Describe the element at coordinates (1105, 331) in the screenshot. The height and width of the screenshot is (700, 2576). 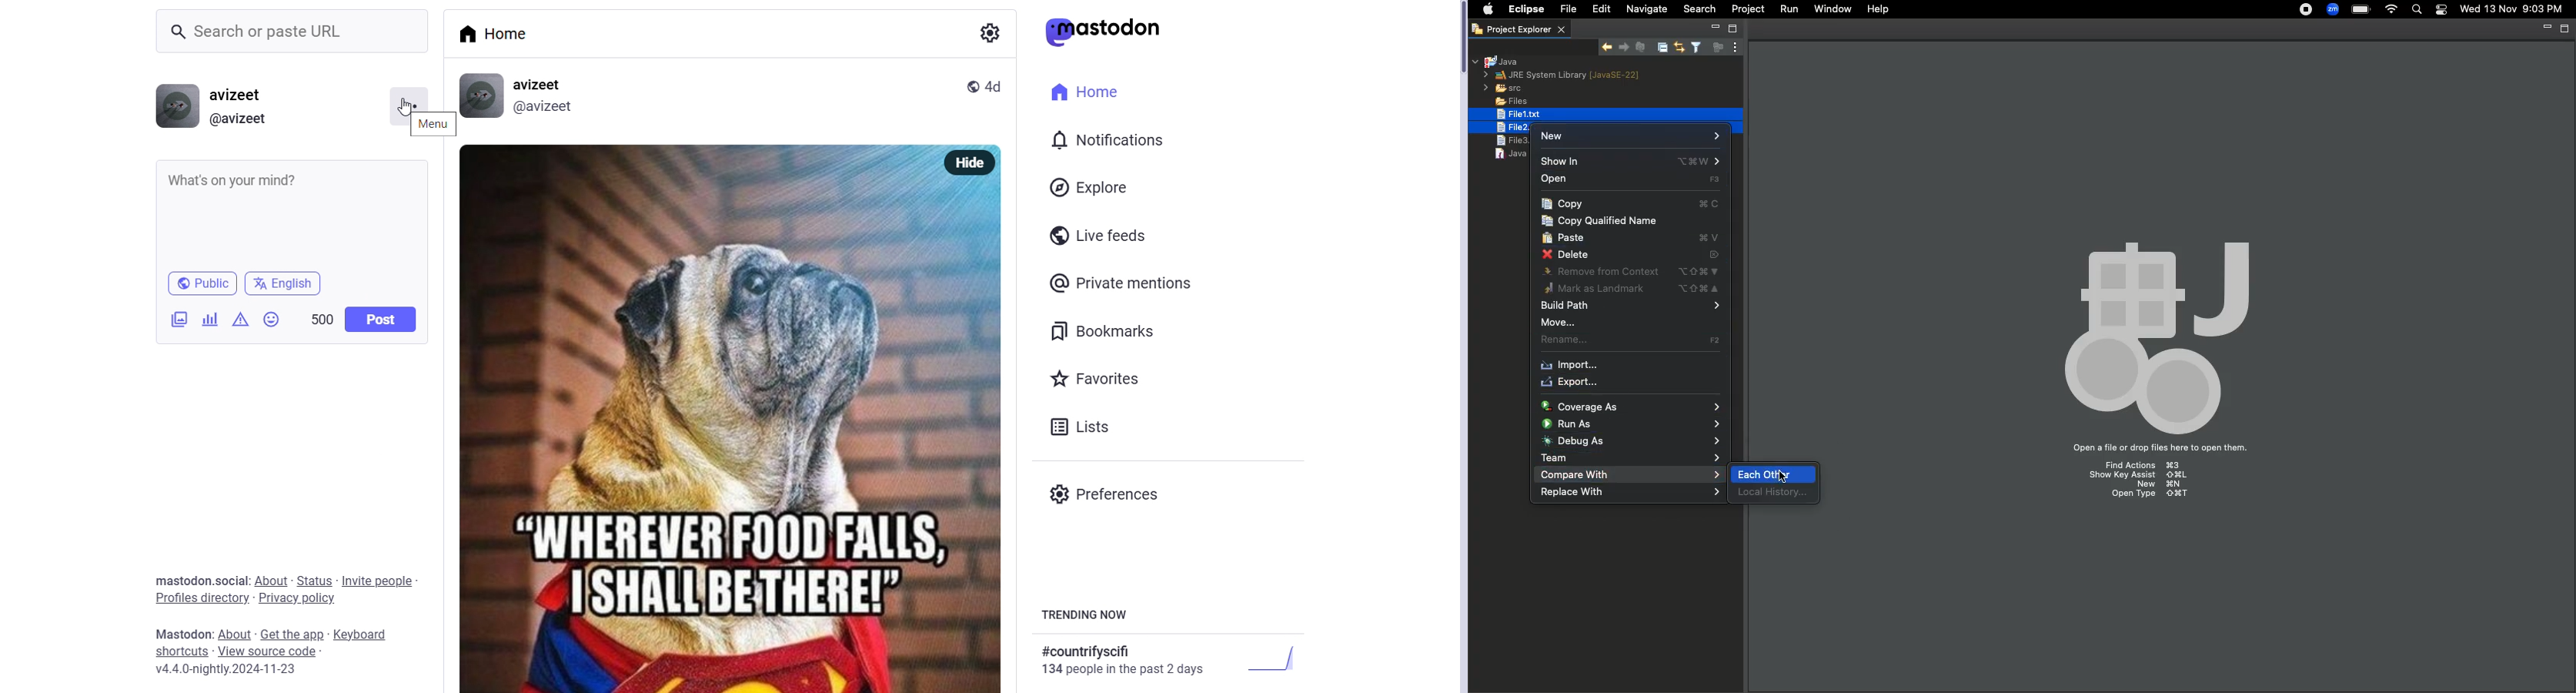
I see `bookmark` at that location.